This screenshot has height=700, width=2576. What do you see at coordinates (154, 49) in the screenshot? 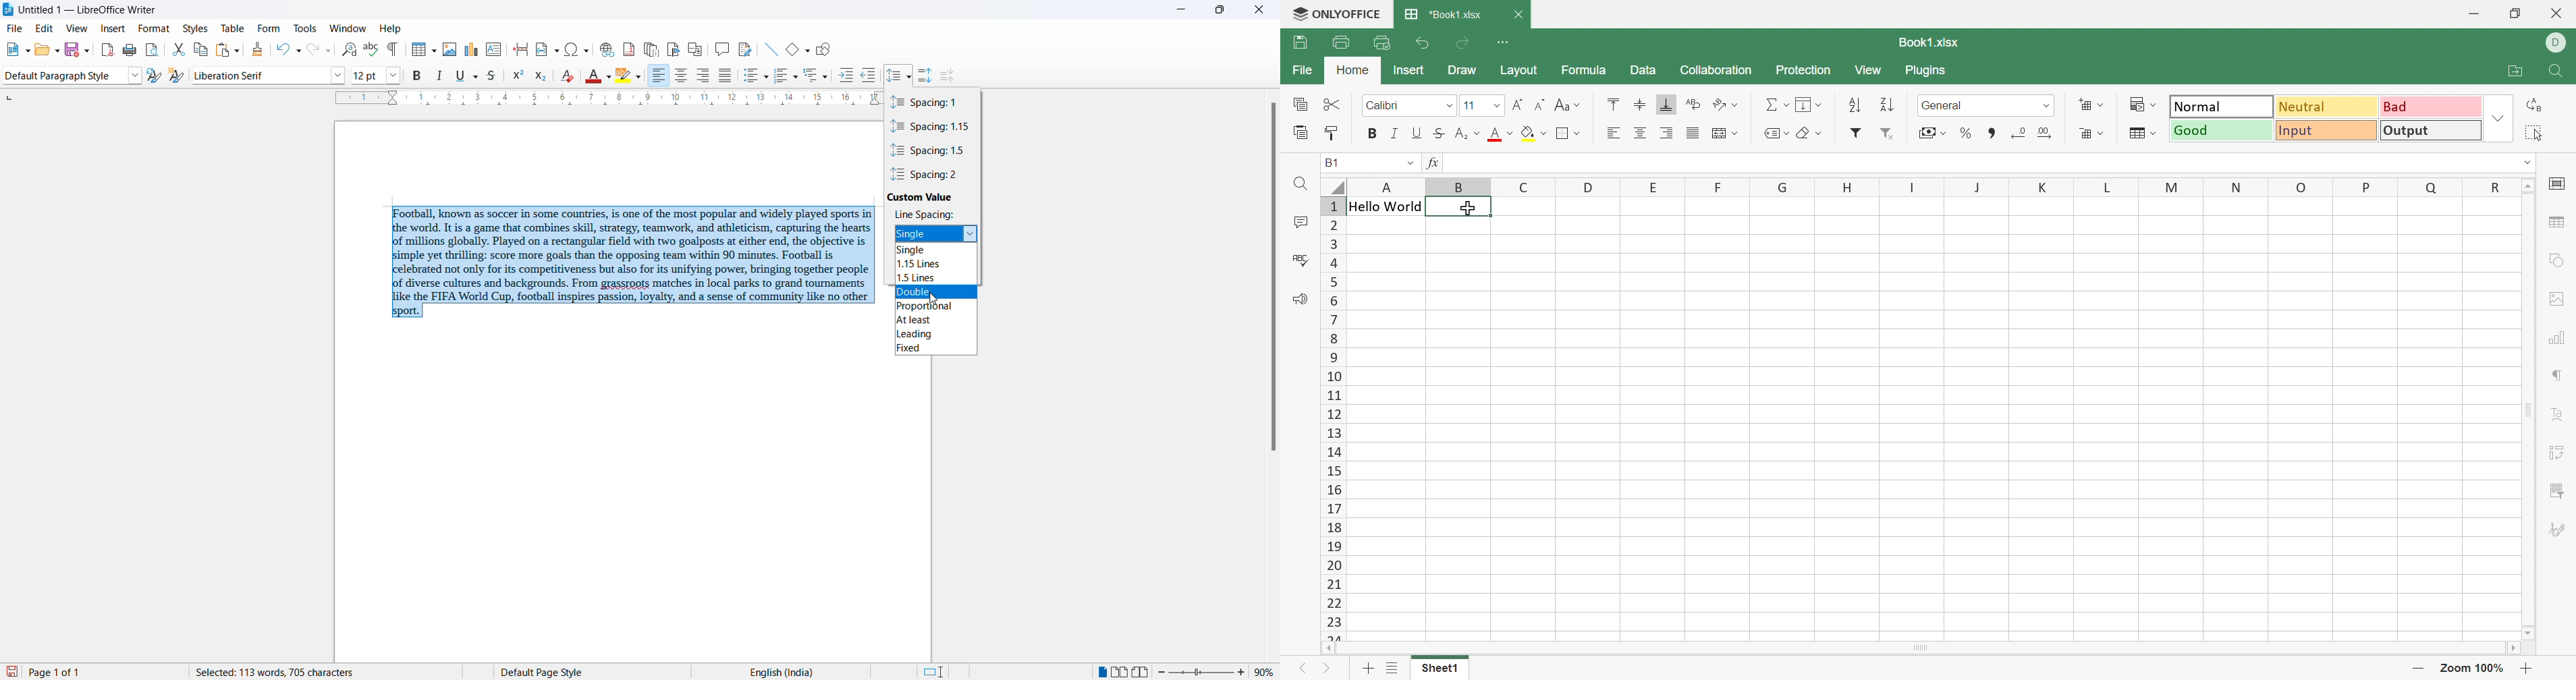
I see `print preview` at bounding box center [154, 49].